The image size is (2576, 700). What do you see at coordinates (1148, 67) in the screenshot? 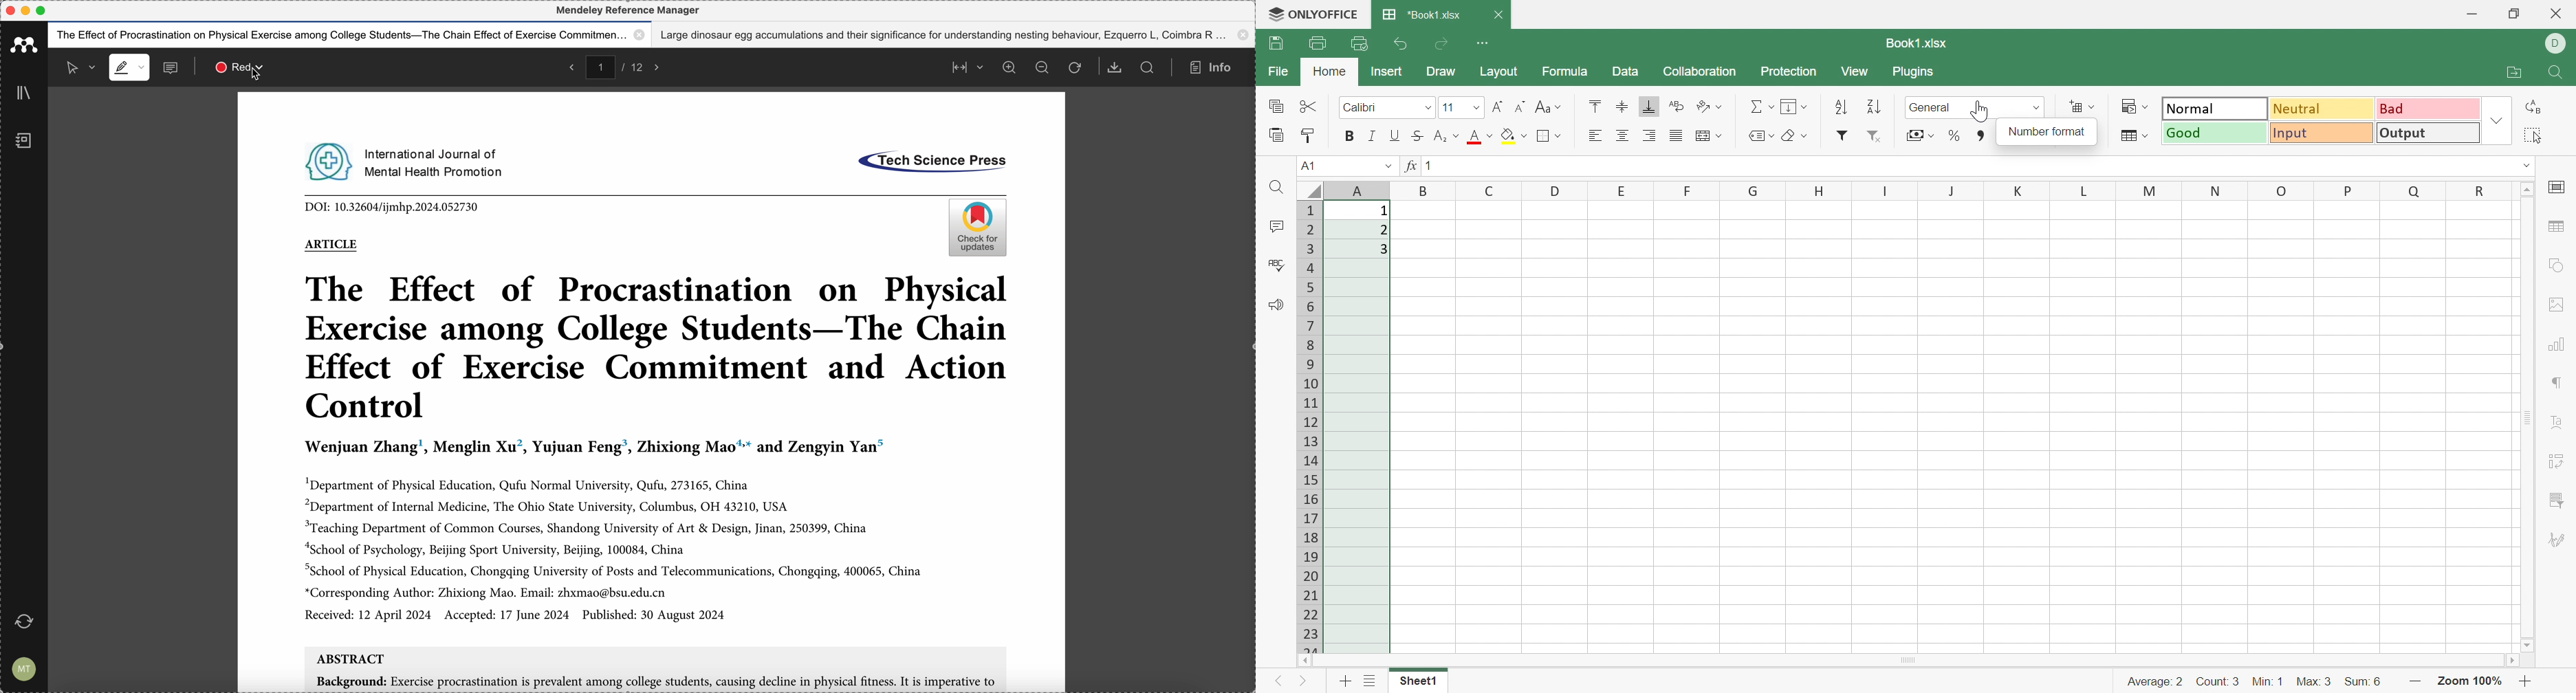
I see `search` at bounding box center [1148, 67].